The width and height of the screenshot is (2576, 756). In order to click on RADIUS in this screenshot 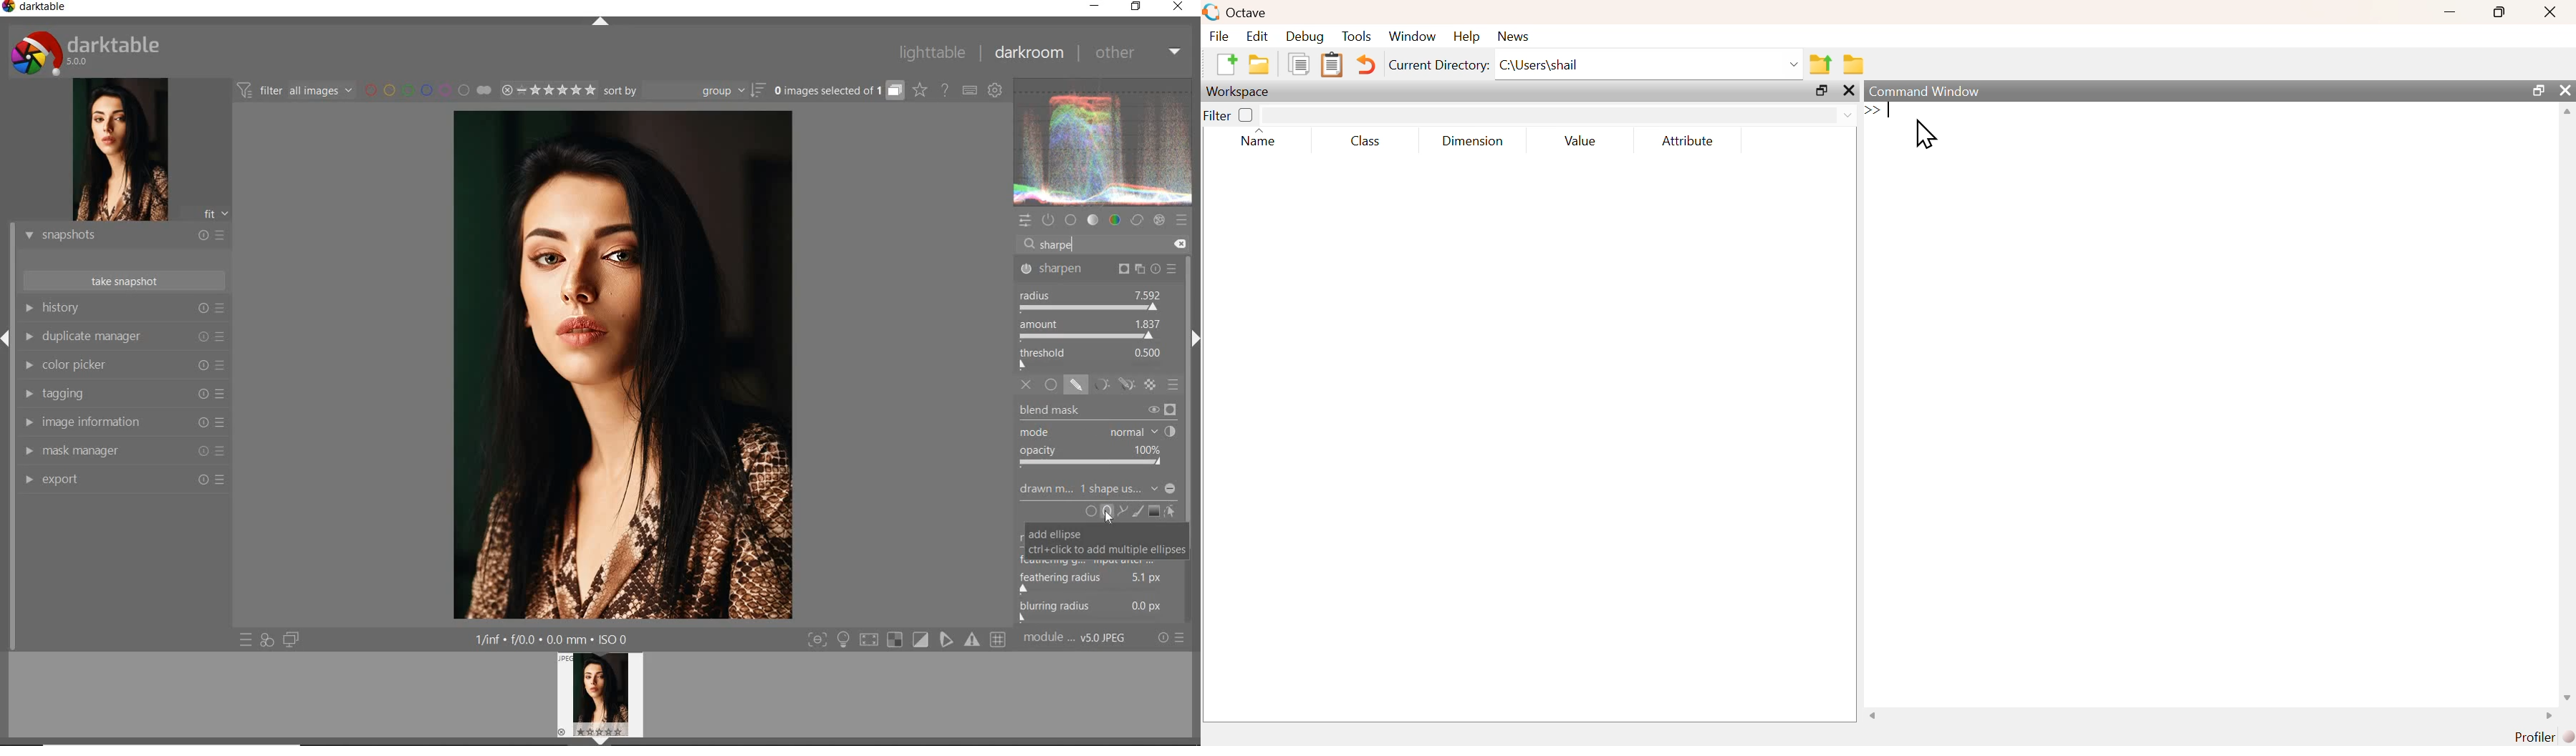, I will do `click(1091, 299)`.